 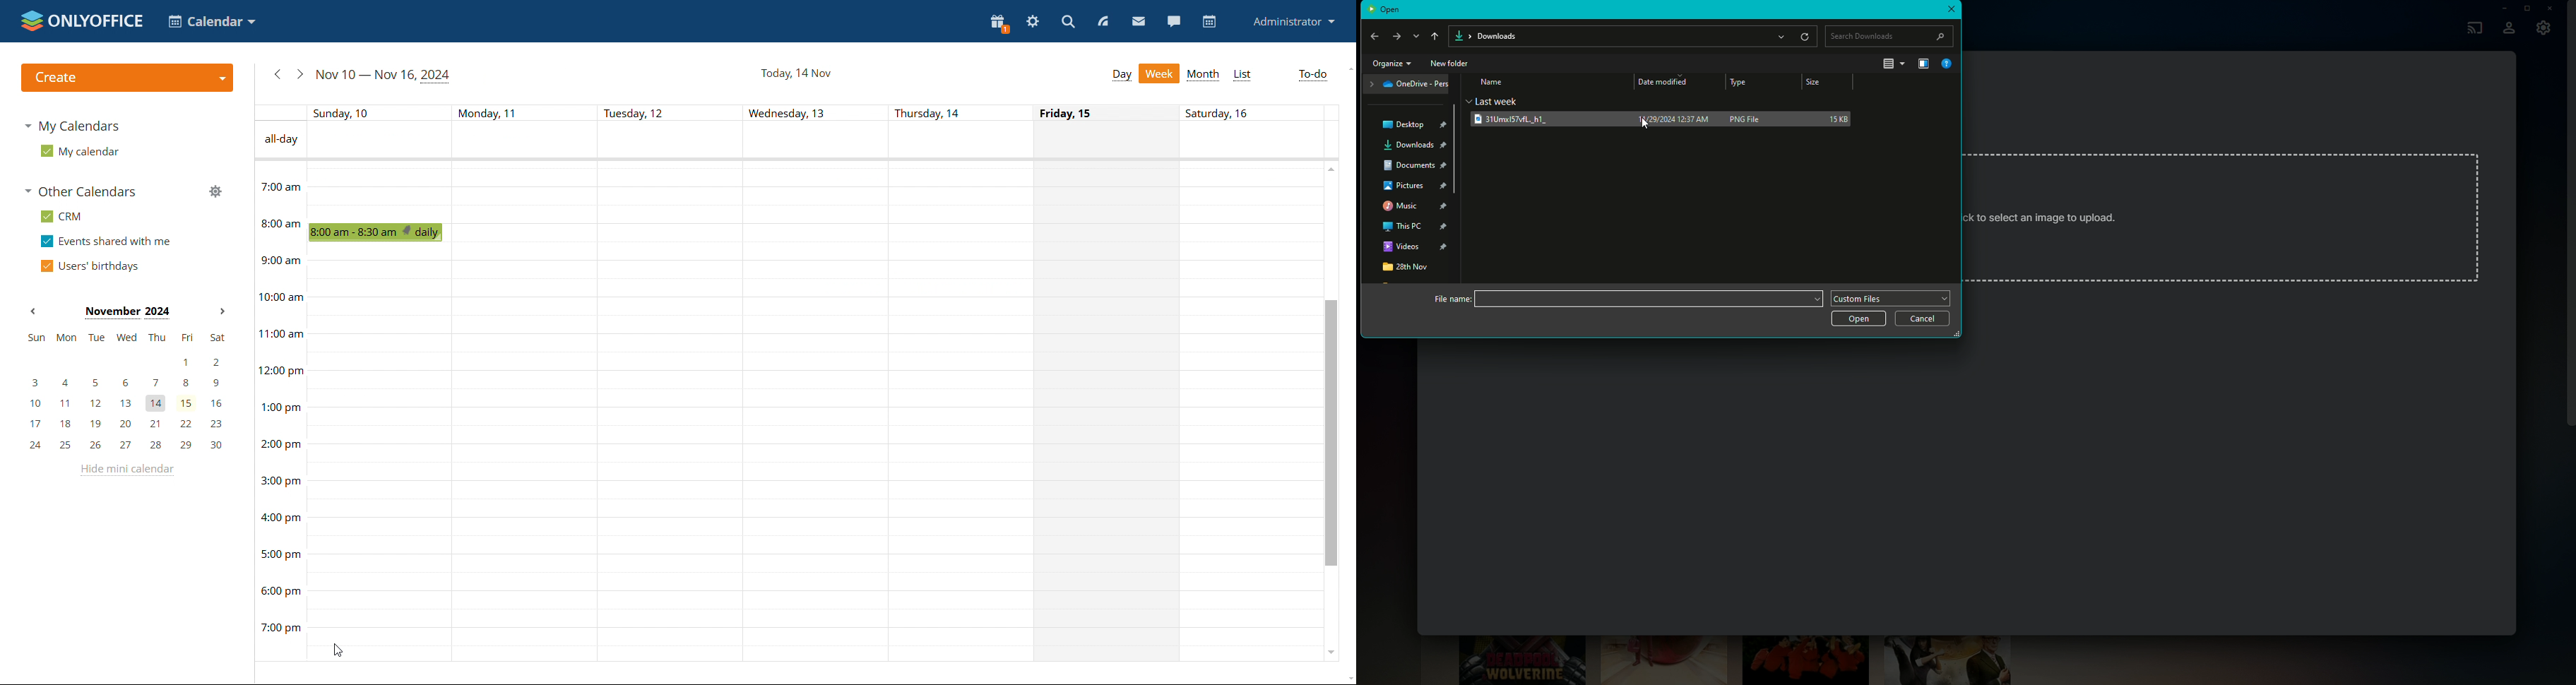 I want to click on Settings, so click(x=2545, y=31).